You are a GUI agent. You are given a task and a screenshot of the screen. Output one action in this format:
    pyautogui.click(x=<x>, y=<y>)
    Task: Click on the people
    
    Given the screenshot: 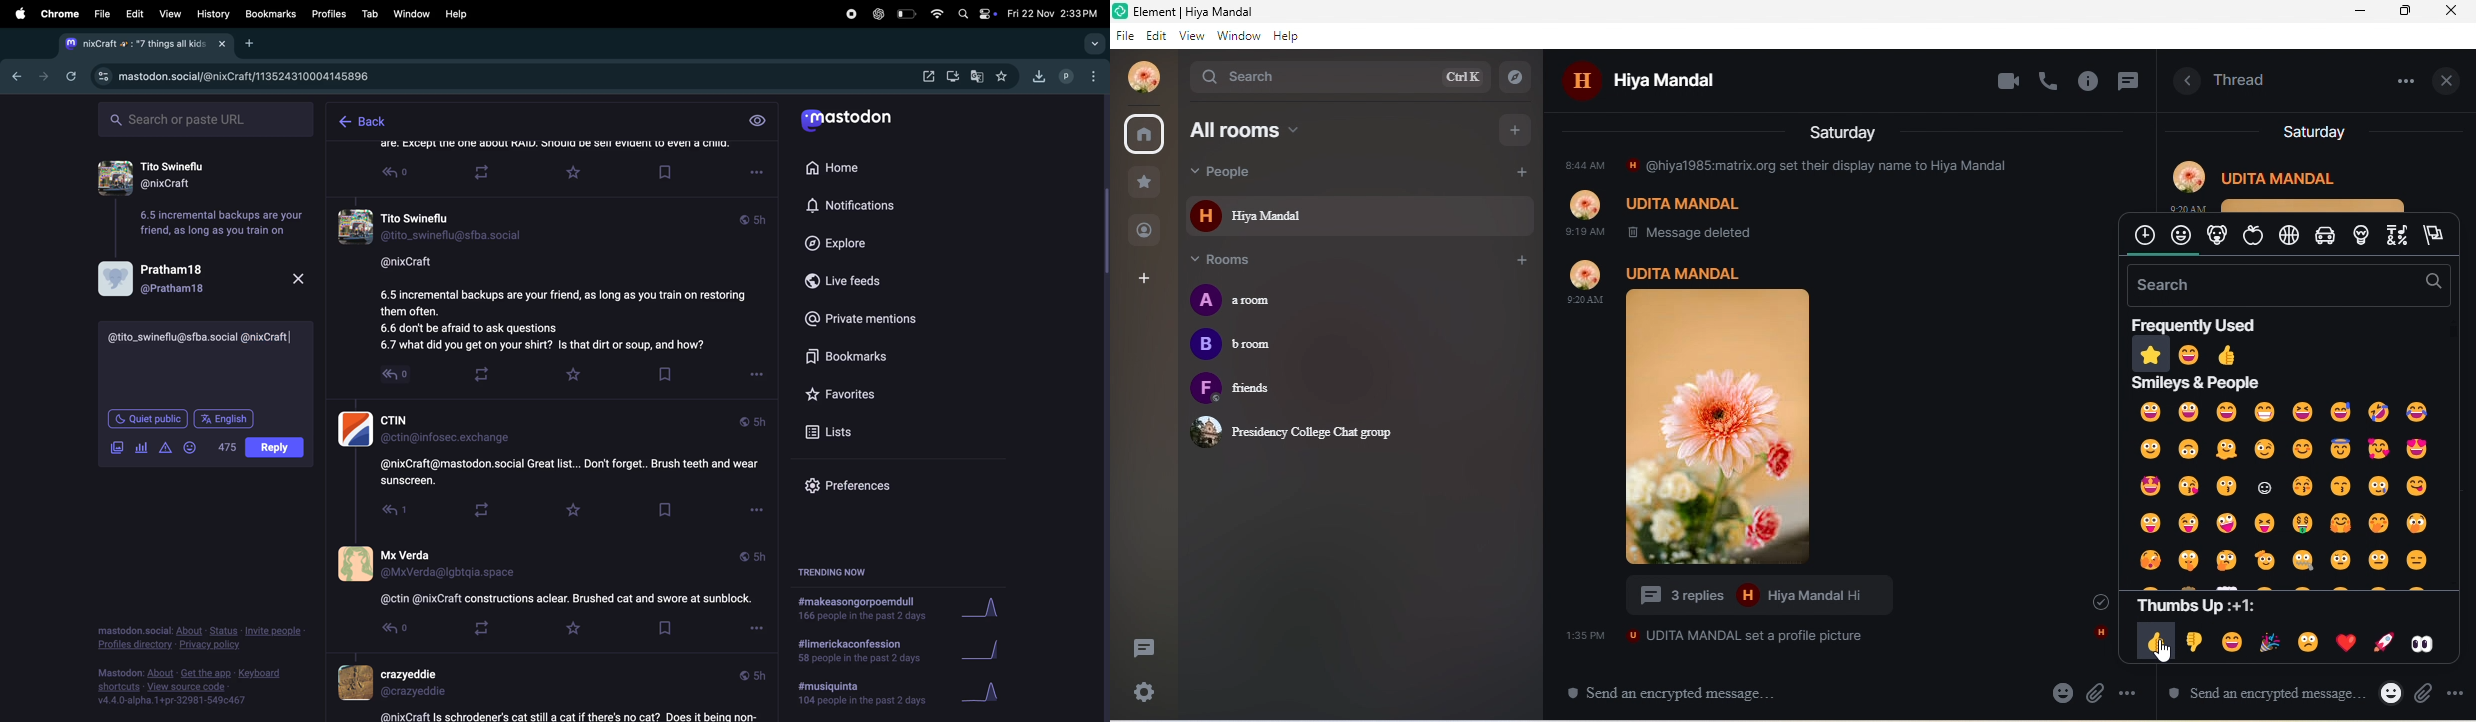 What is the action you would take?
    pyautogui.click(x=1255, y=172)
    